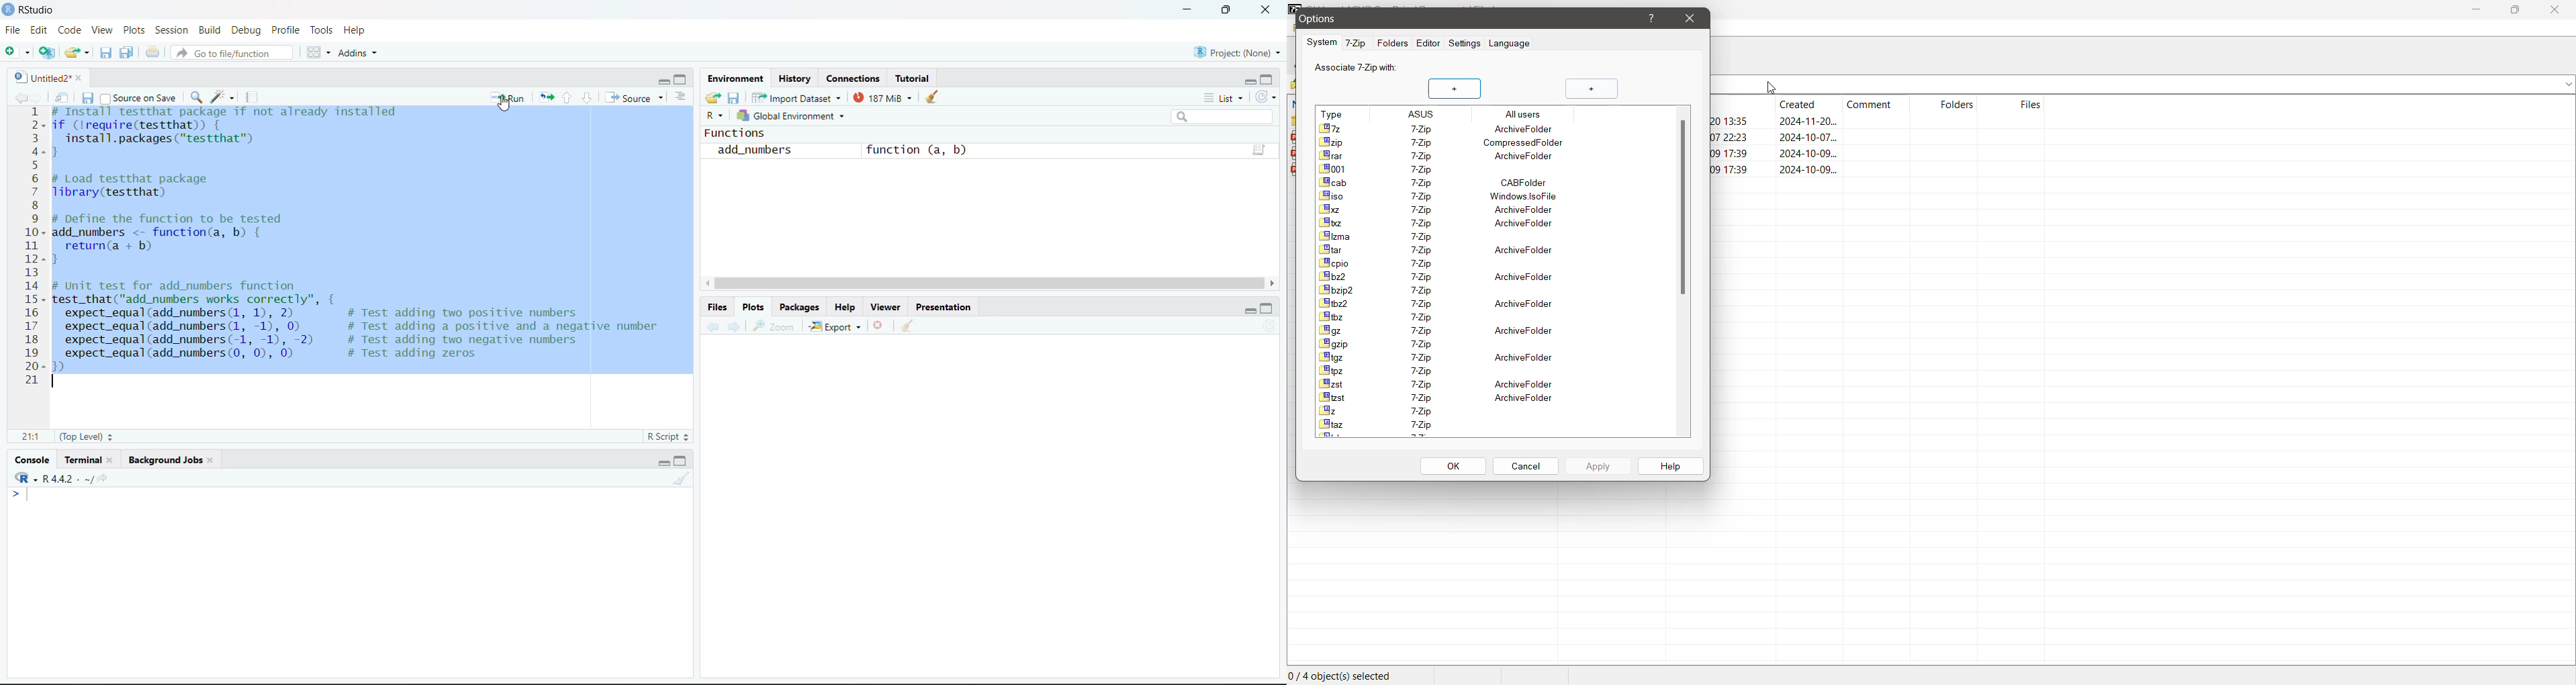 The image size is (2576, 700). I want to click on Background Jobs, so click(164, 458).